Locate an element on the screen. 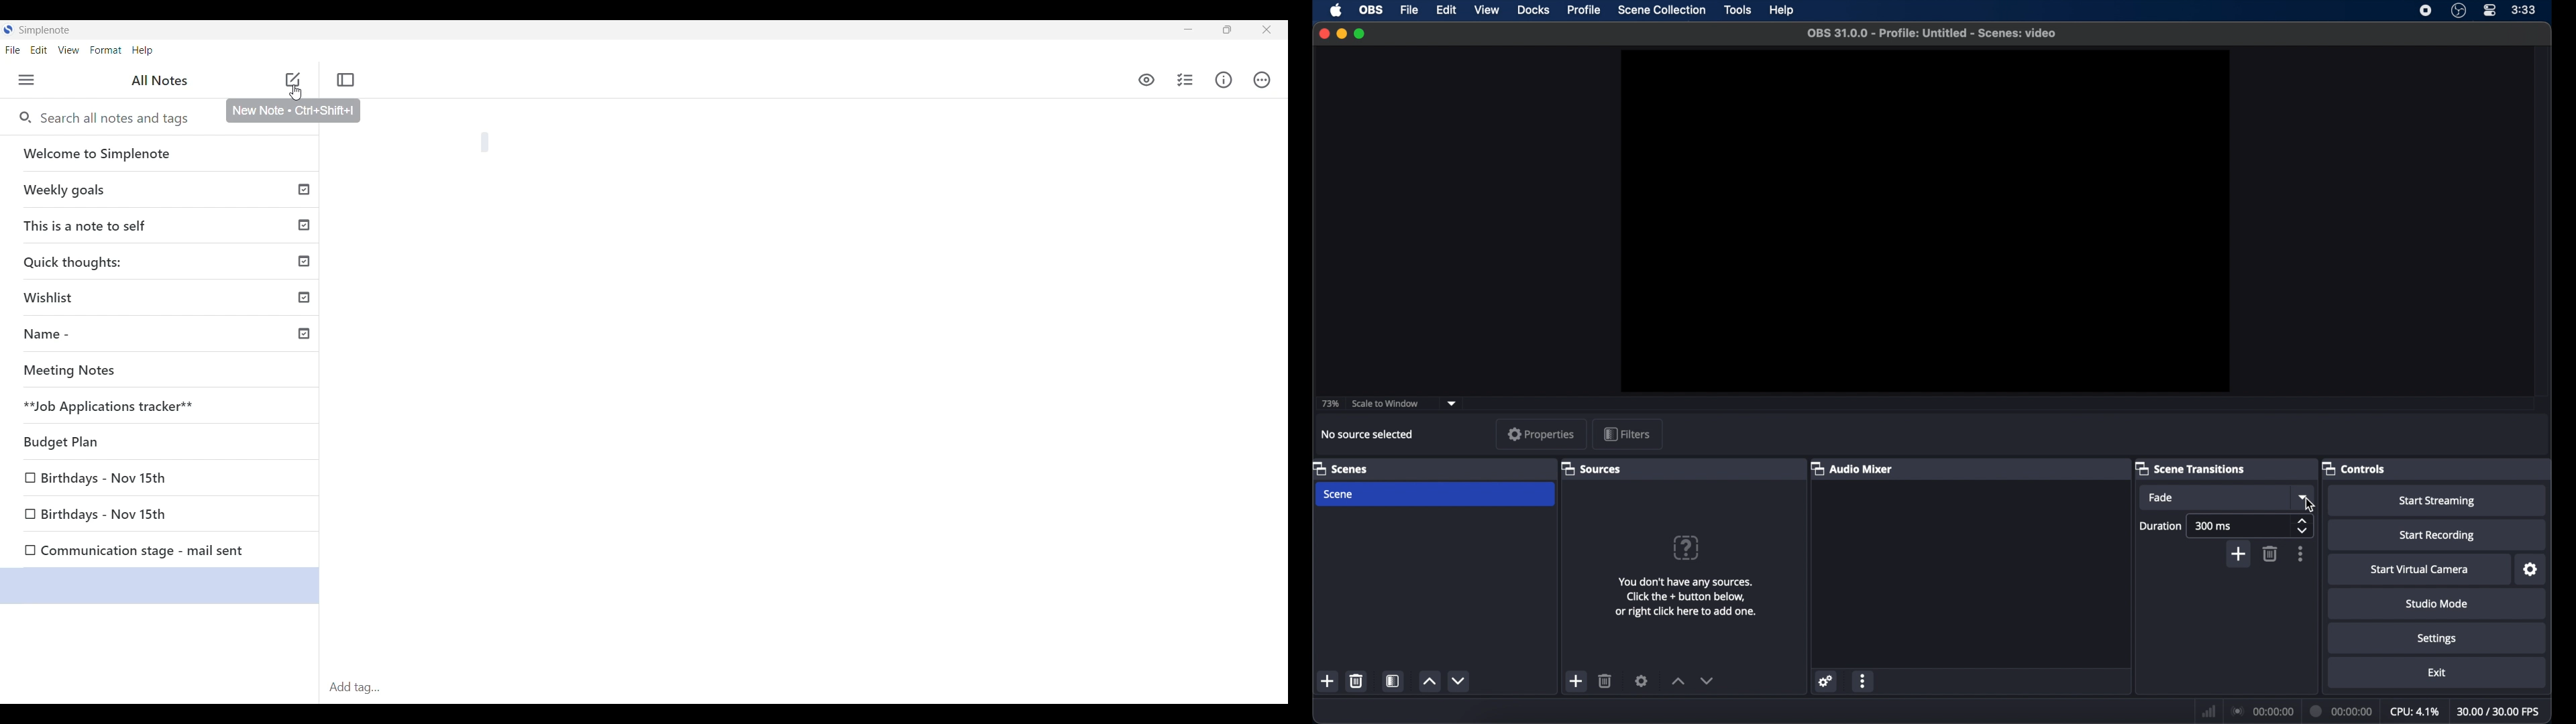 The width and height of the screenshot is (2576, 728). scene transitions is located at coordinates (2191, 468).